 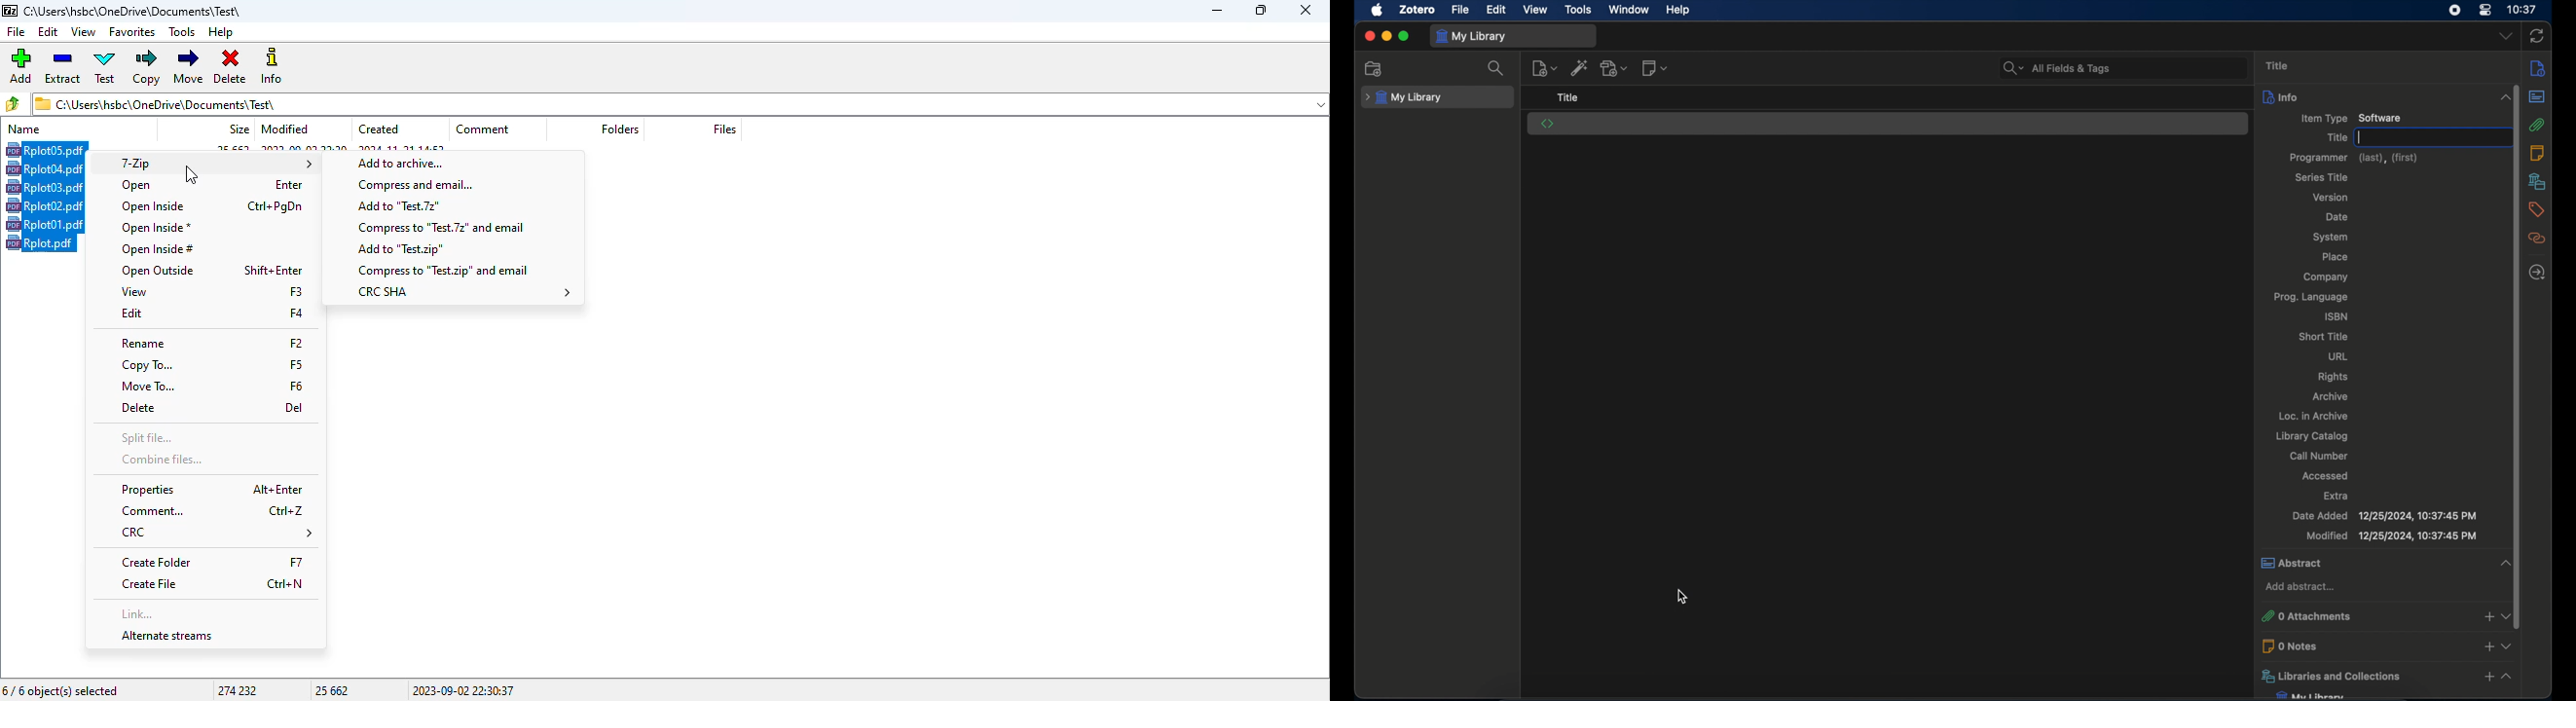 What do you see at coordinates (135, 612) in the screenshot?
I see `link` at bounding box center [135, 612].